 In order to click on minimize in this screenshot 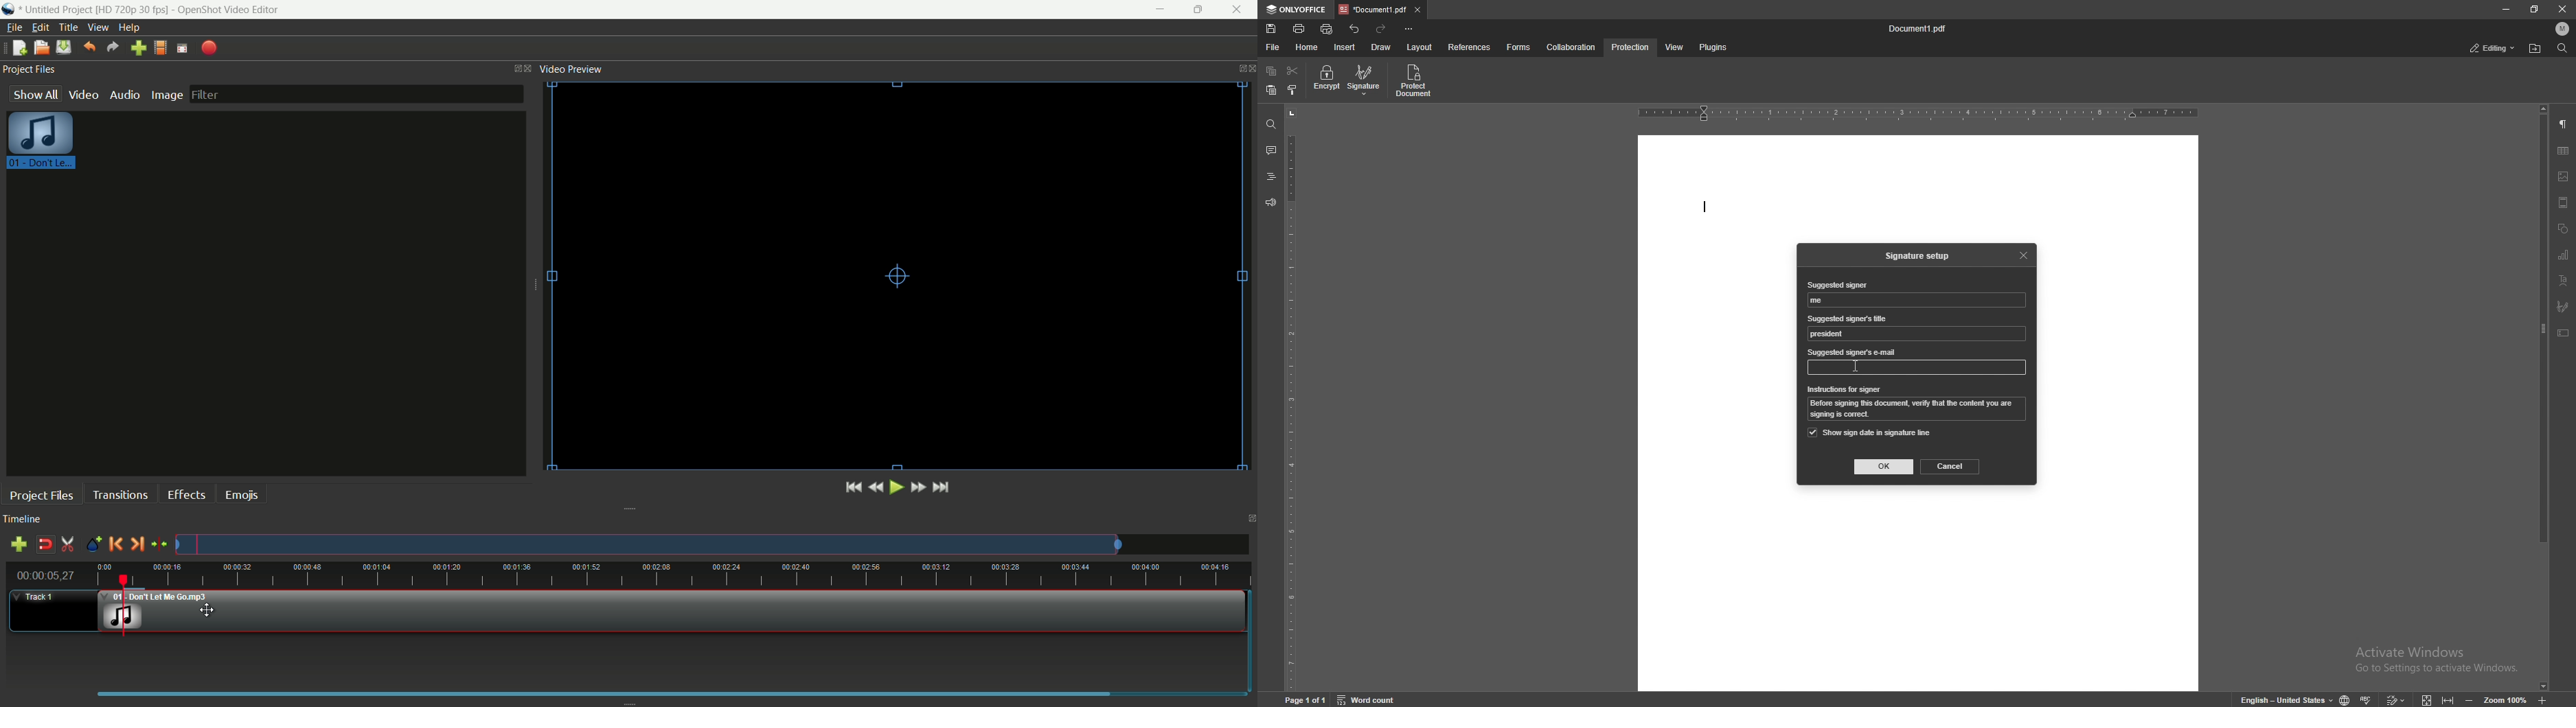, I will do `click(1161, 10)`.